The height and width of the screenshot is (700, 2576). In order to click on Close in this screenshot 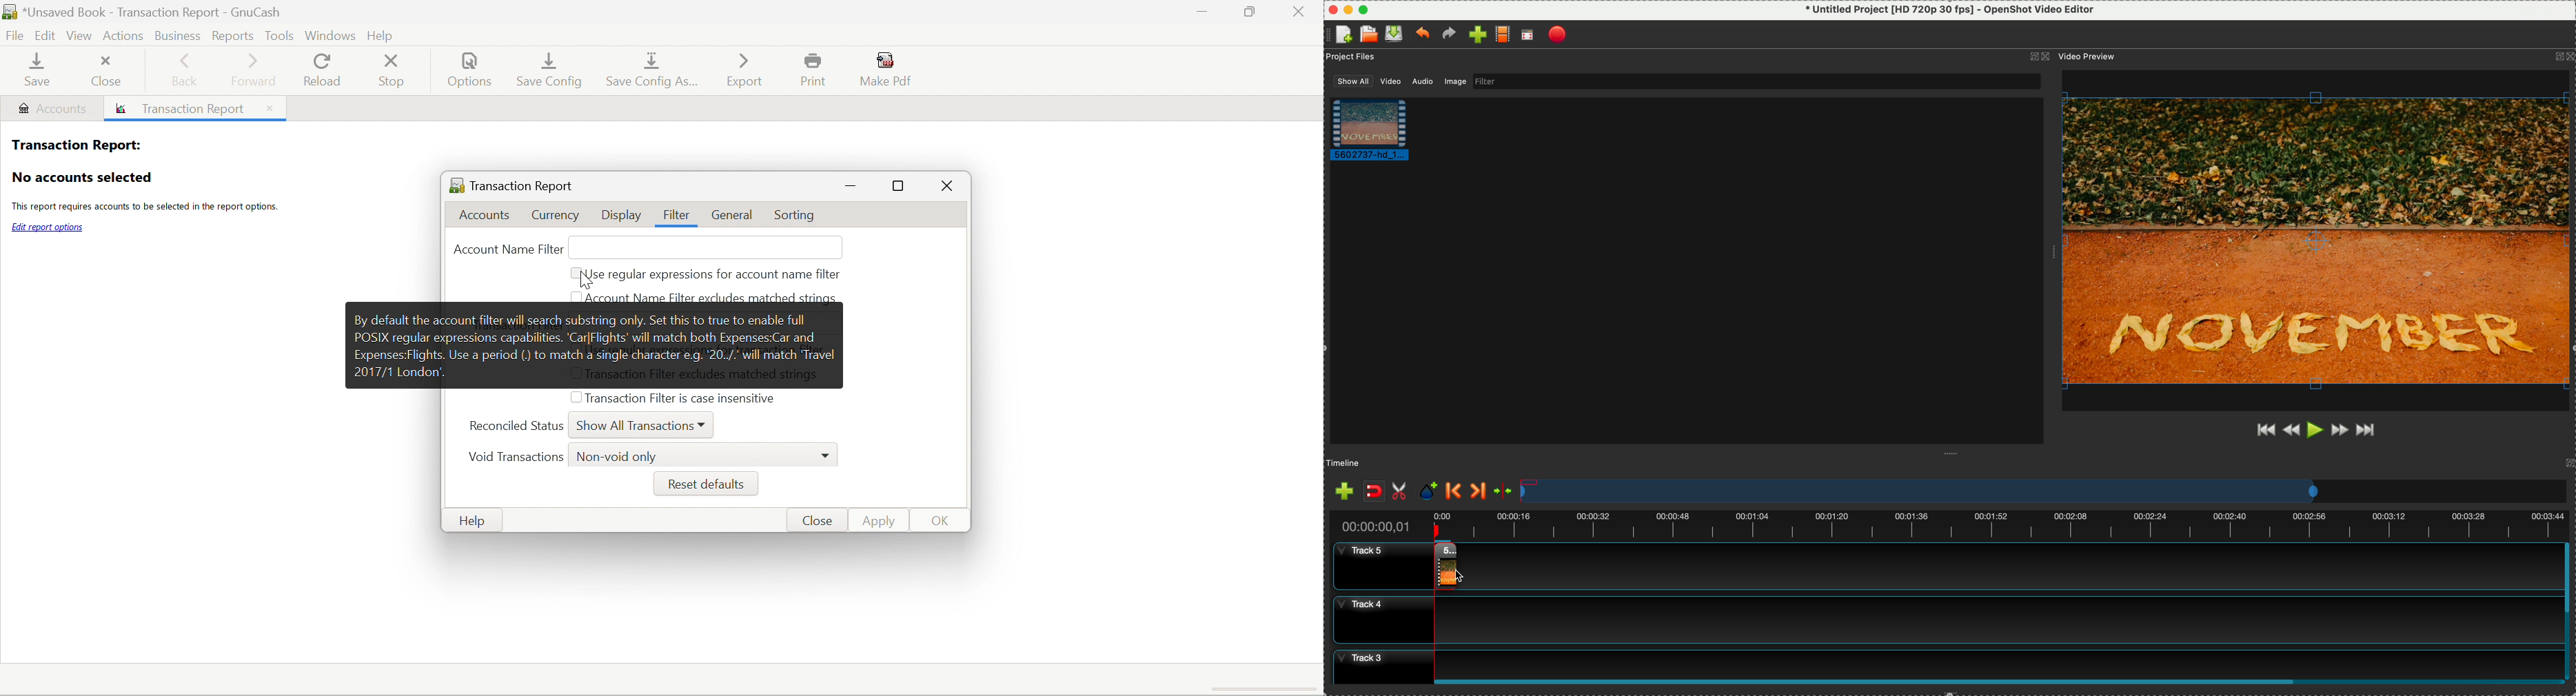, I will do `click(815, 521)`.